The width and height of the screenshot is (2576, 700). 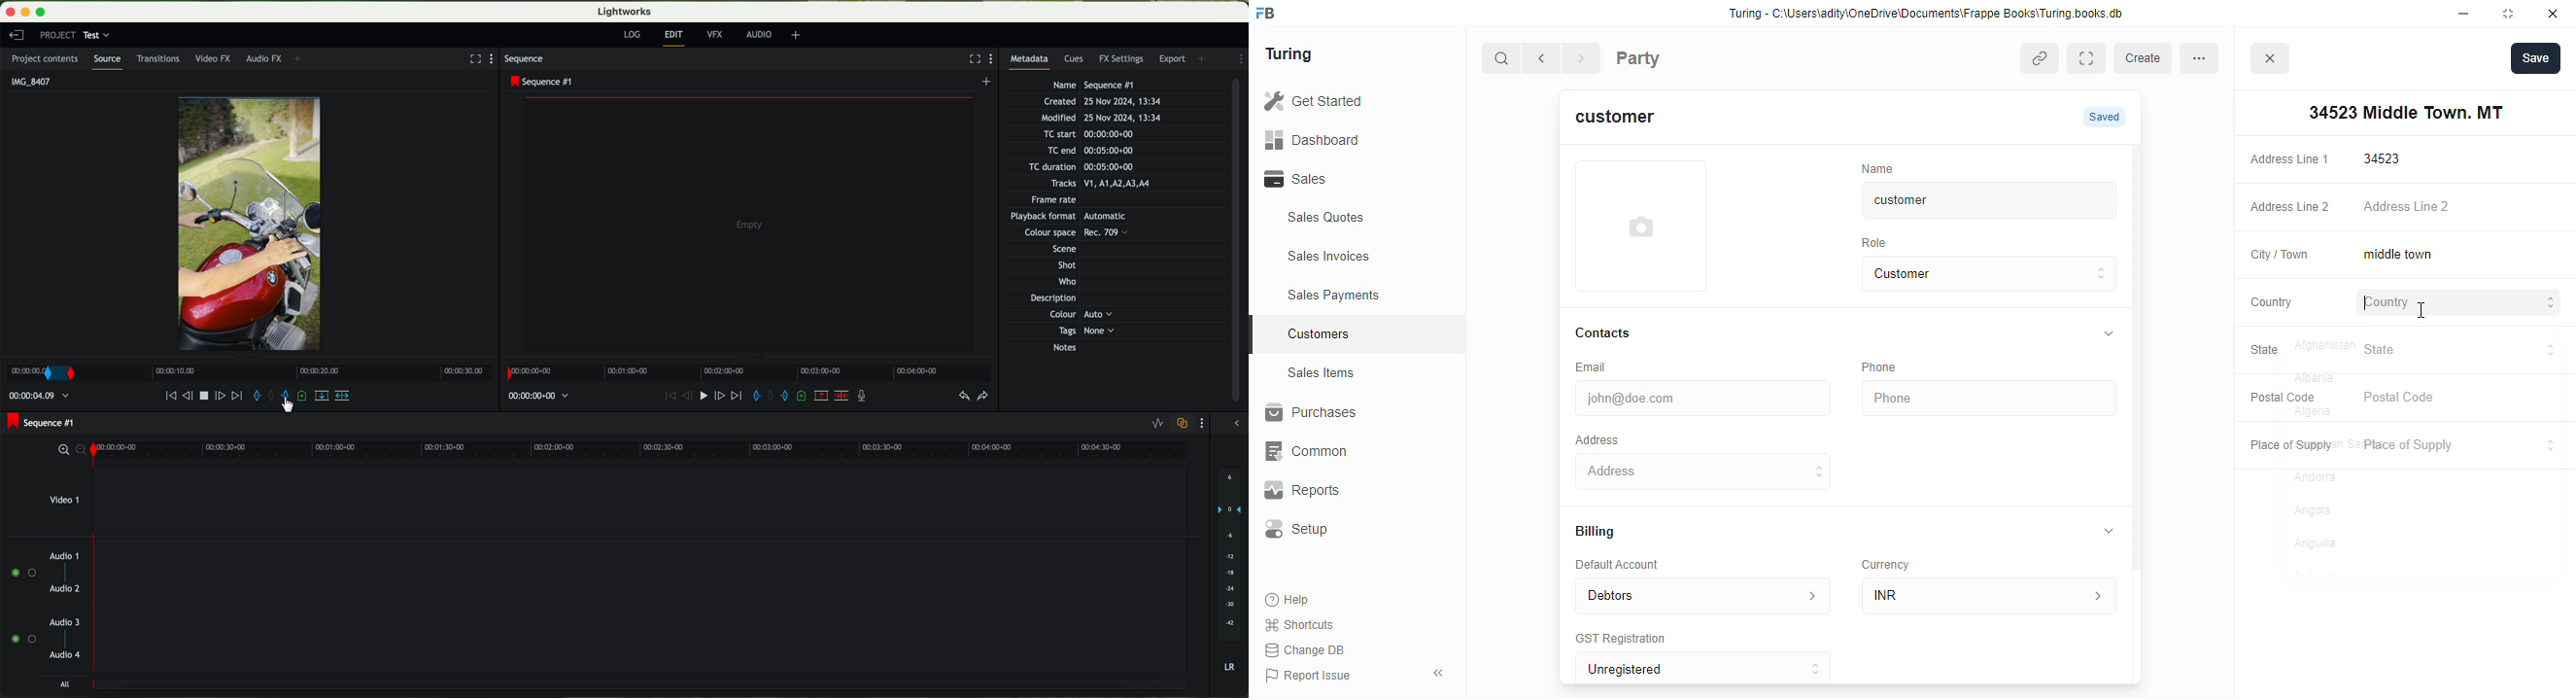 I want to click on Setup, so click(x=1347, y=529).